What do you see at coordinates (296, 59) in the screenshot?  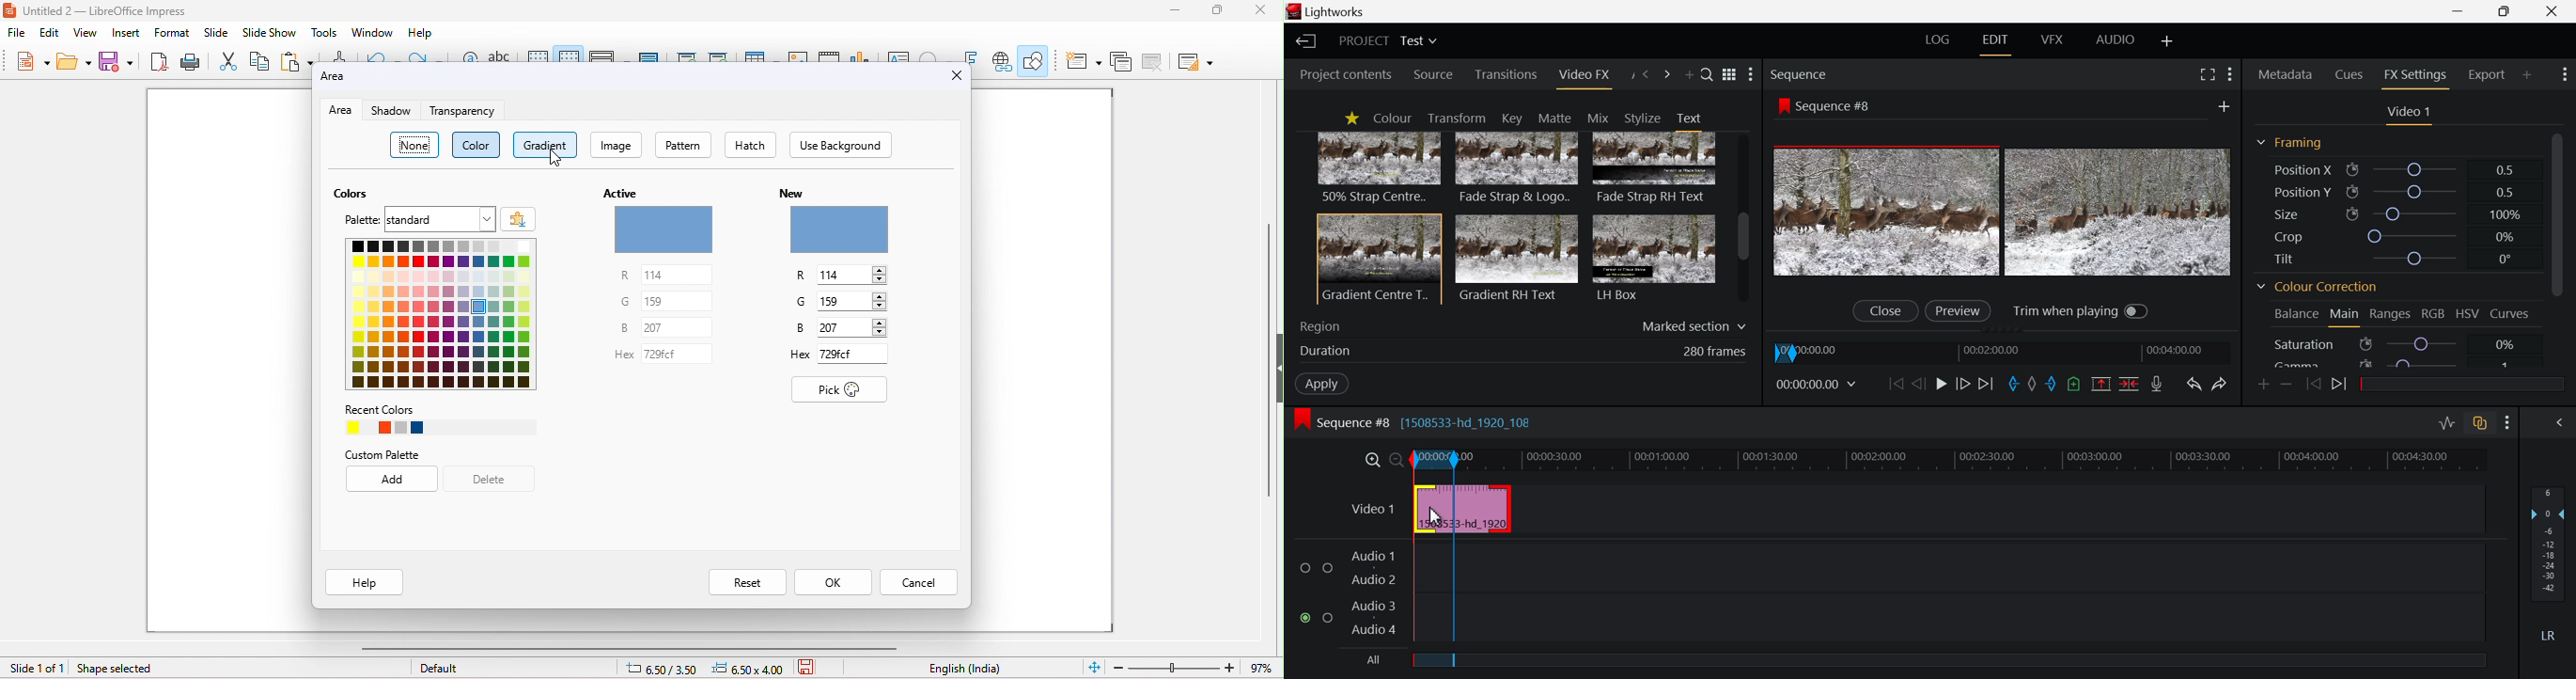 I see `paste` at bounding box center [296, 59].